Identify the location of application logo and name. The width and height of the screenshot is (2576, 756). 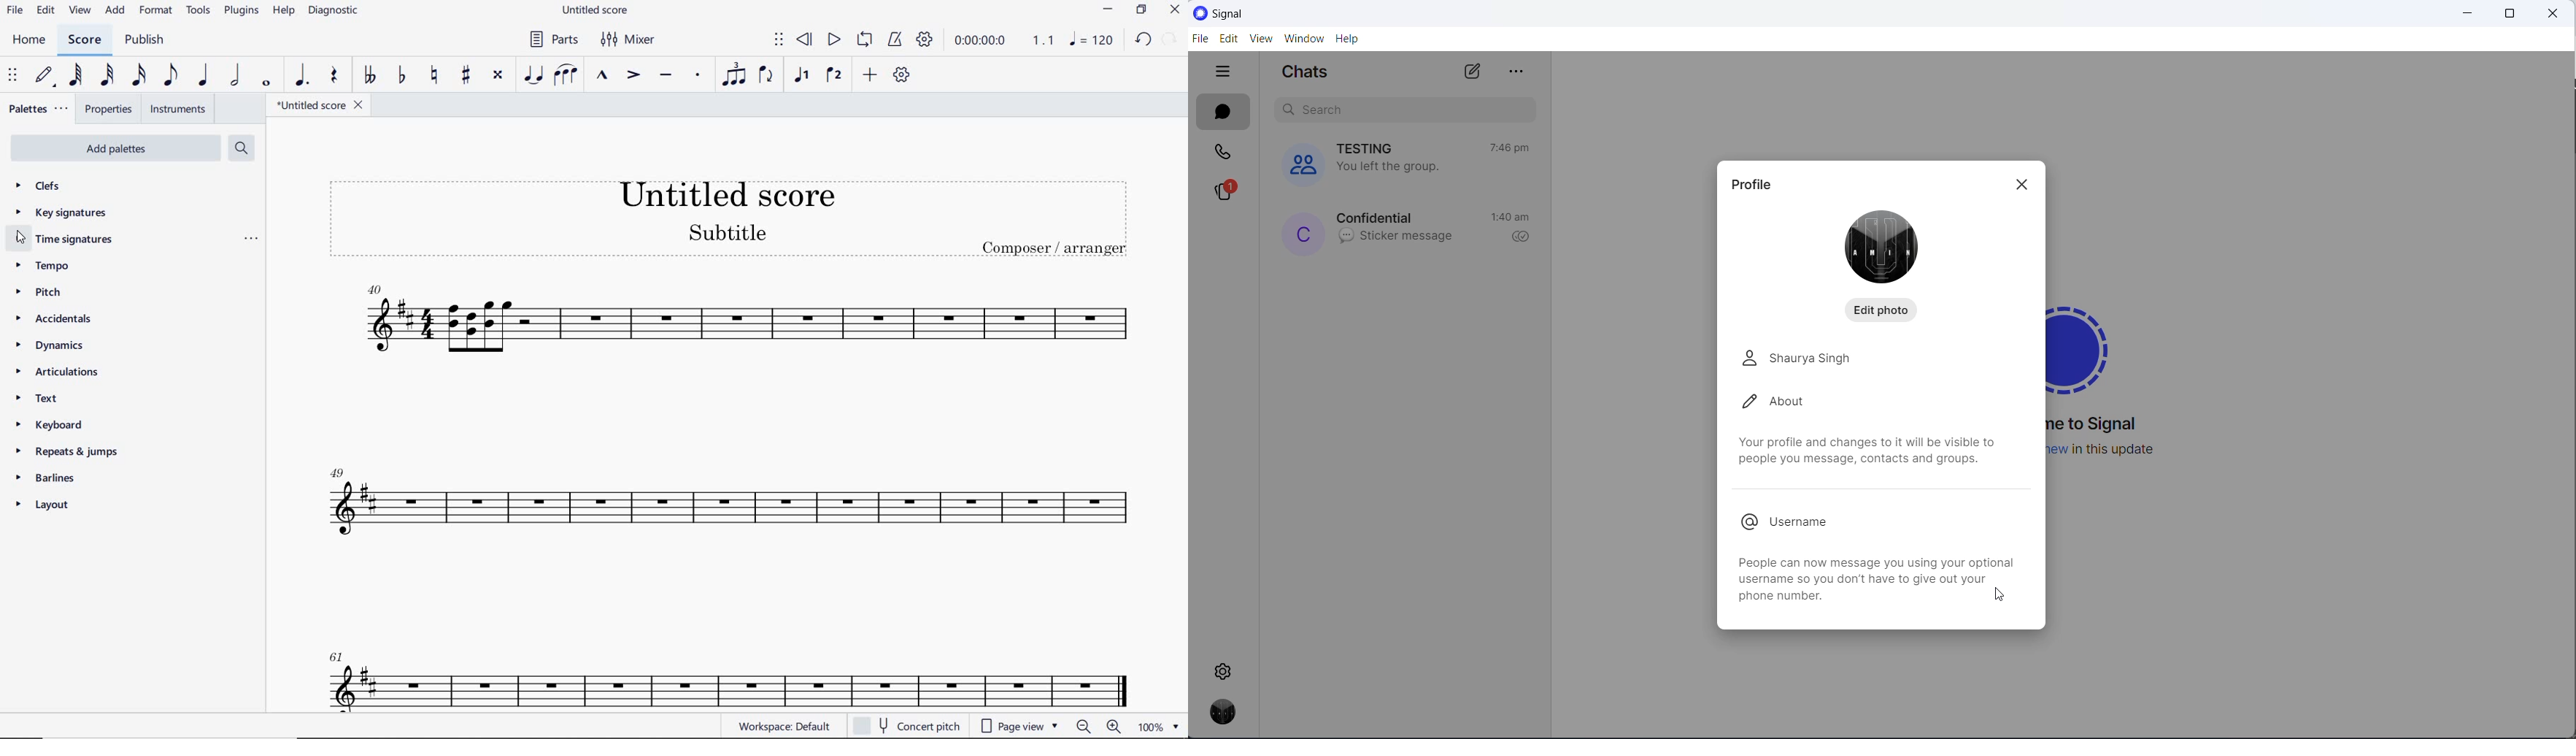
(1260, 14).